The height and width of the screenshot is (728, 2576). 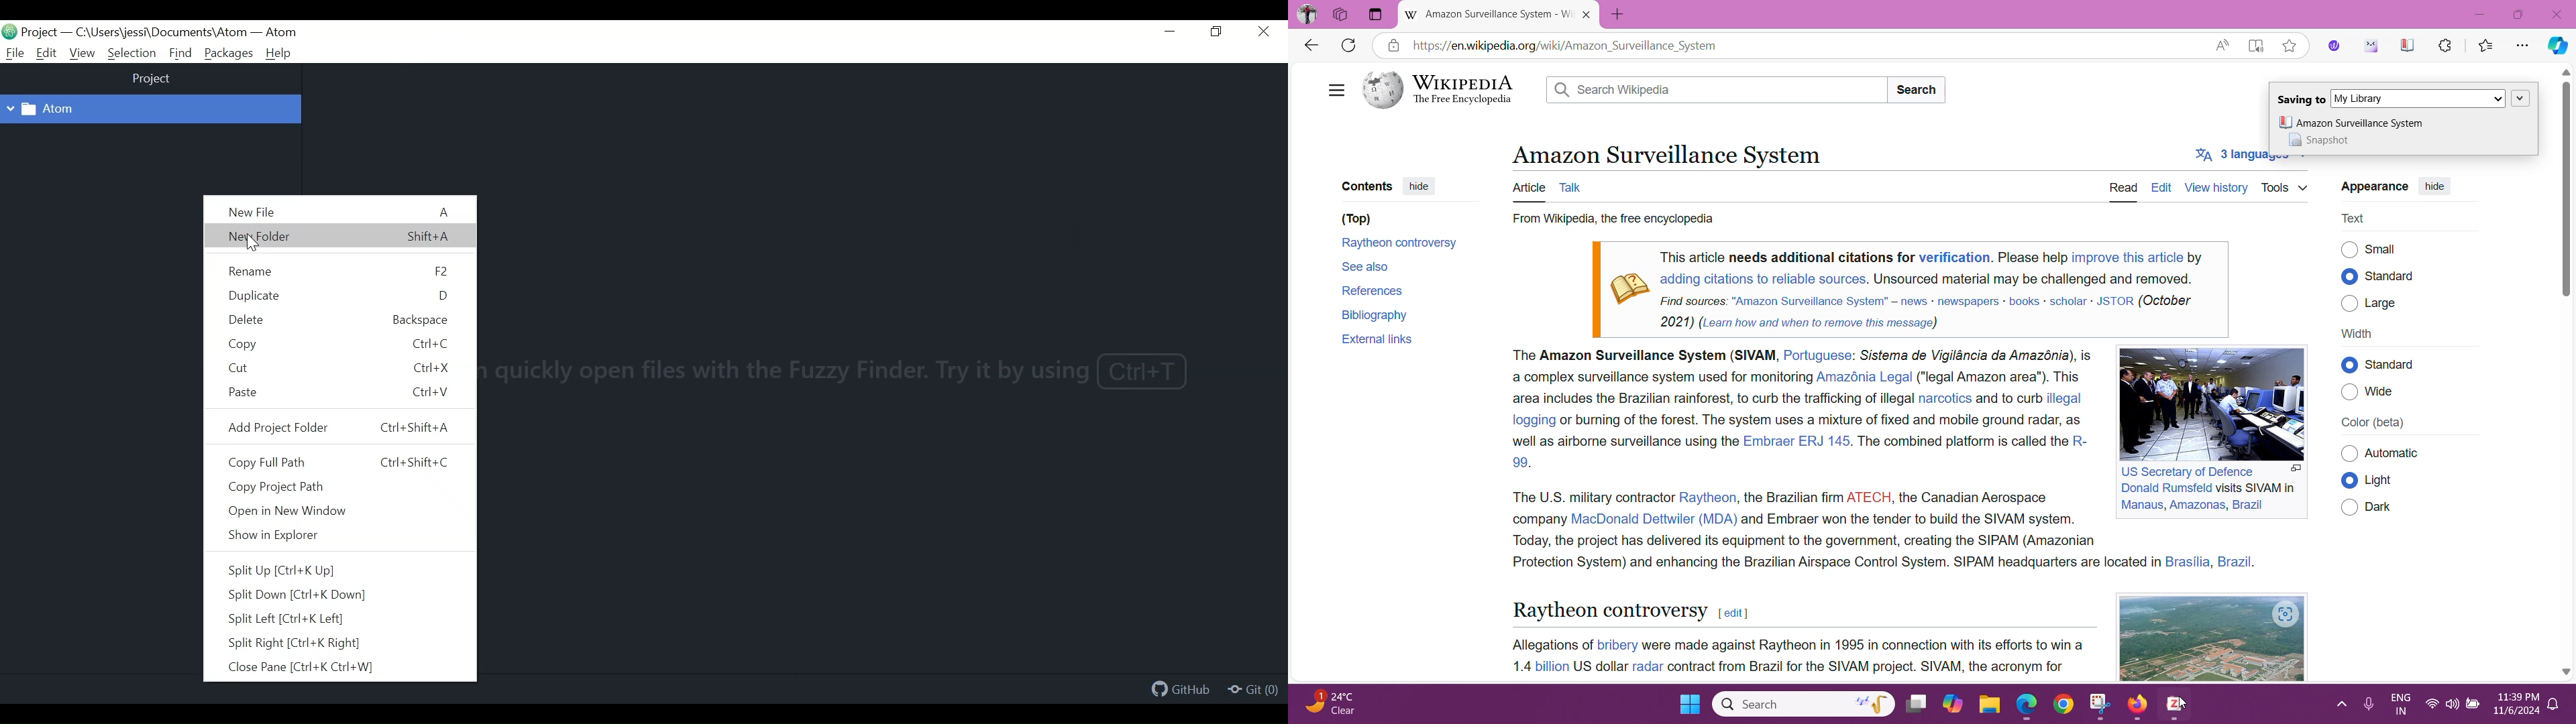 I want to click on f2, so click(x=443, y=273).